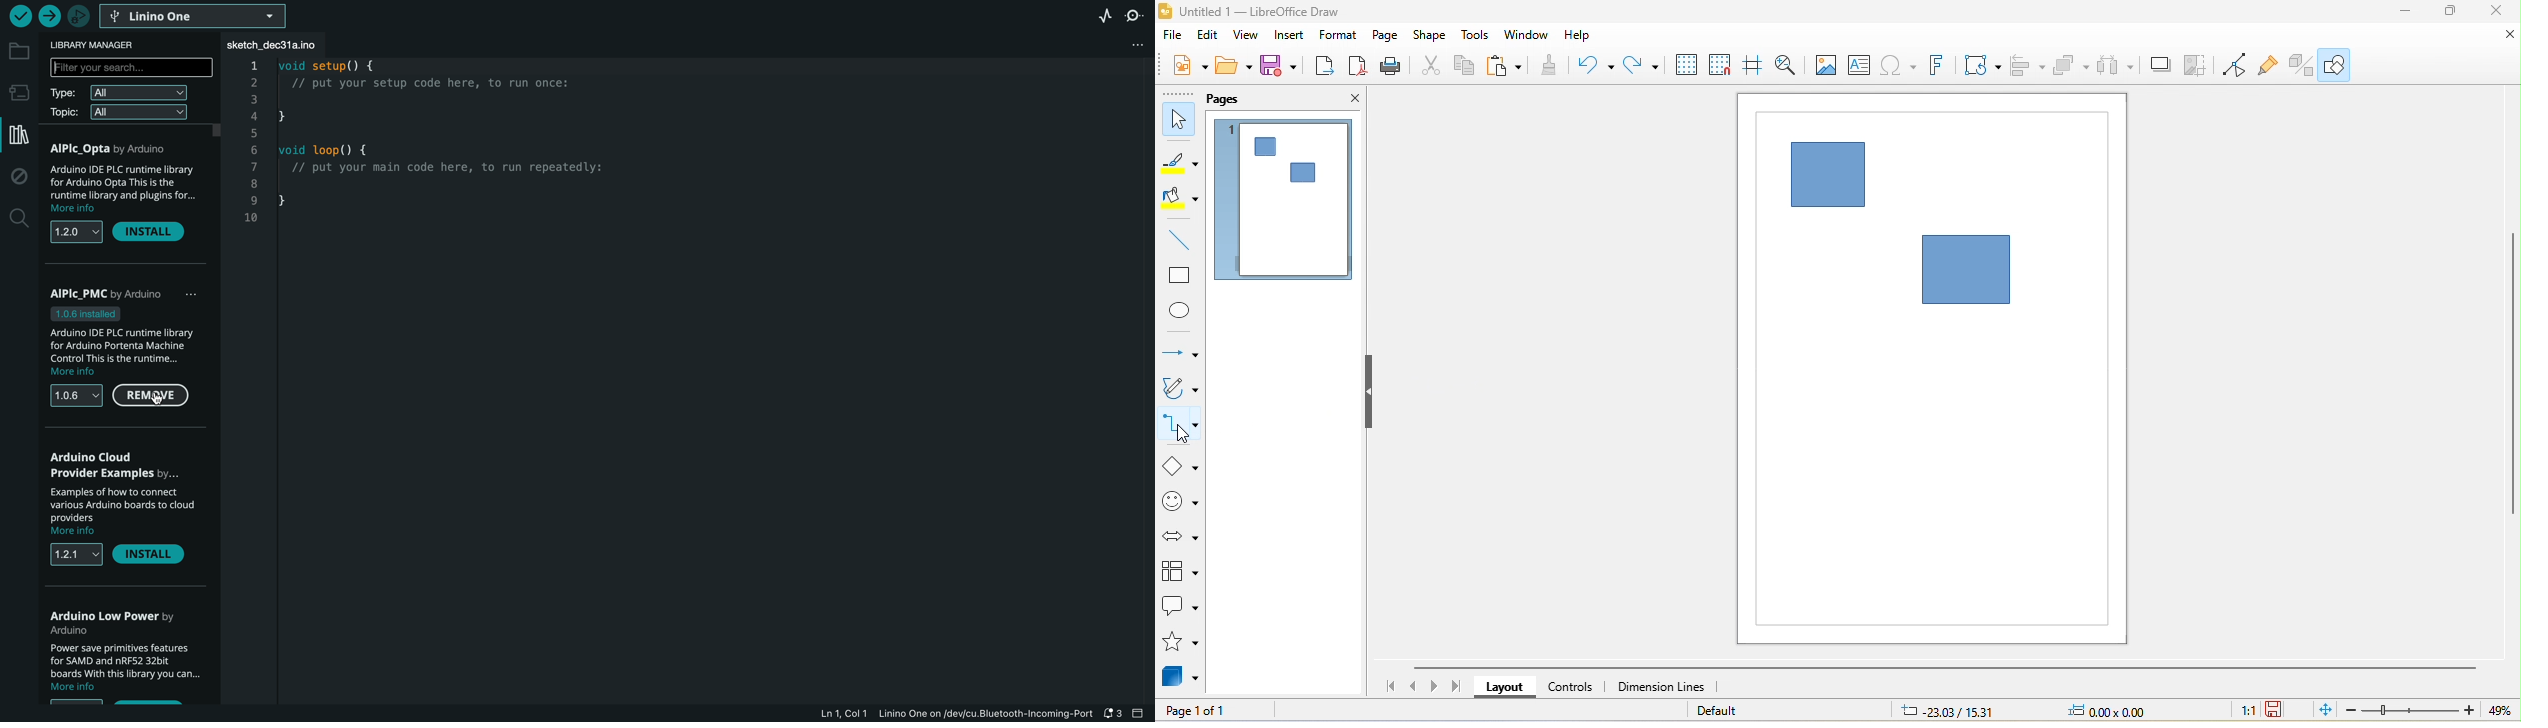  What do you see at coordinates (1685, 65) in the screenshot?
I see `display grid` at bounding box center [1685, 65].